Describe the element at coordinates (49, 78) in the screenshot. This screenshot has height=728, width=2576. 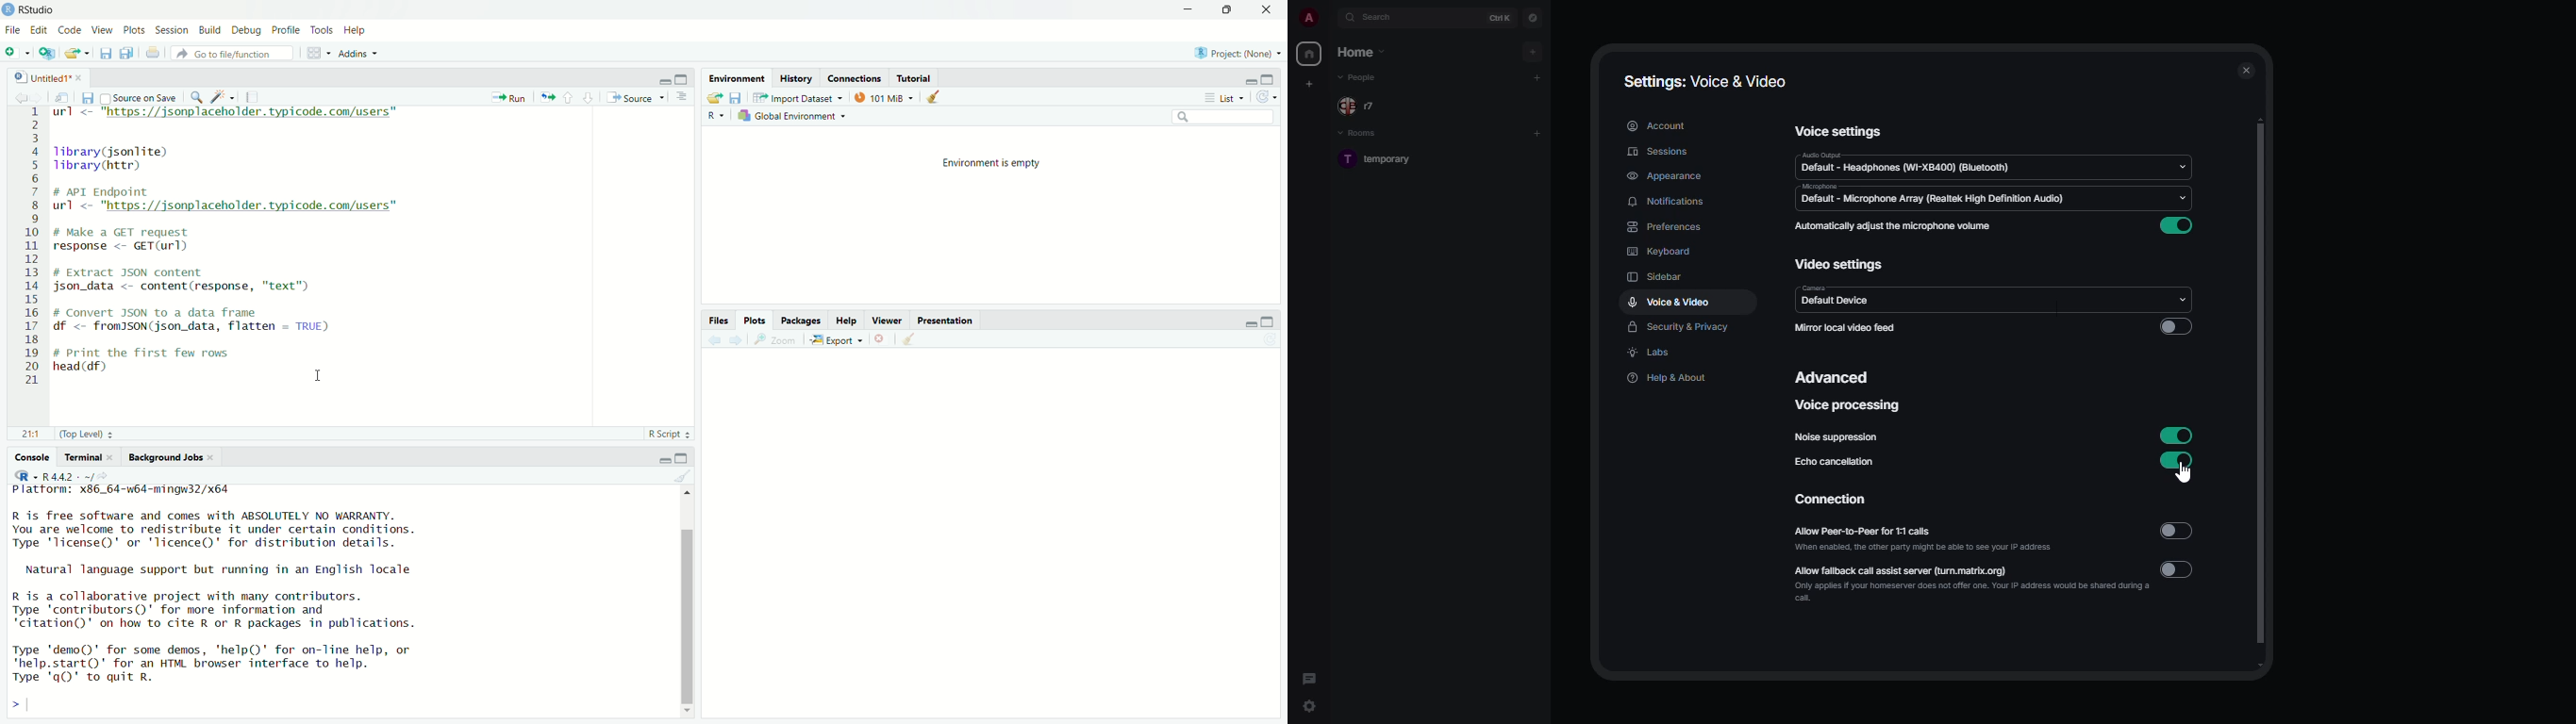
I see `Untitled 1` at that location.